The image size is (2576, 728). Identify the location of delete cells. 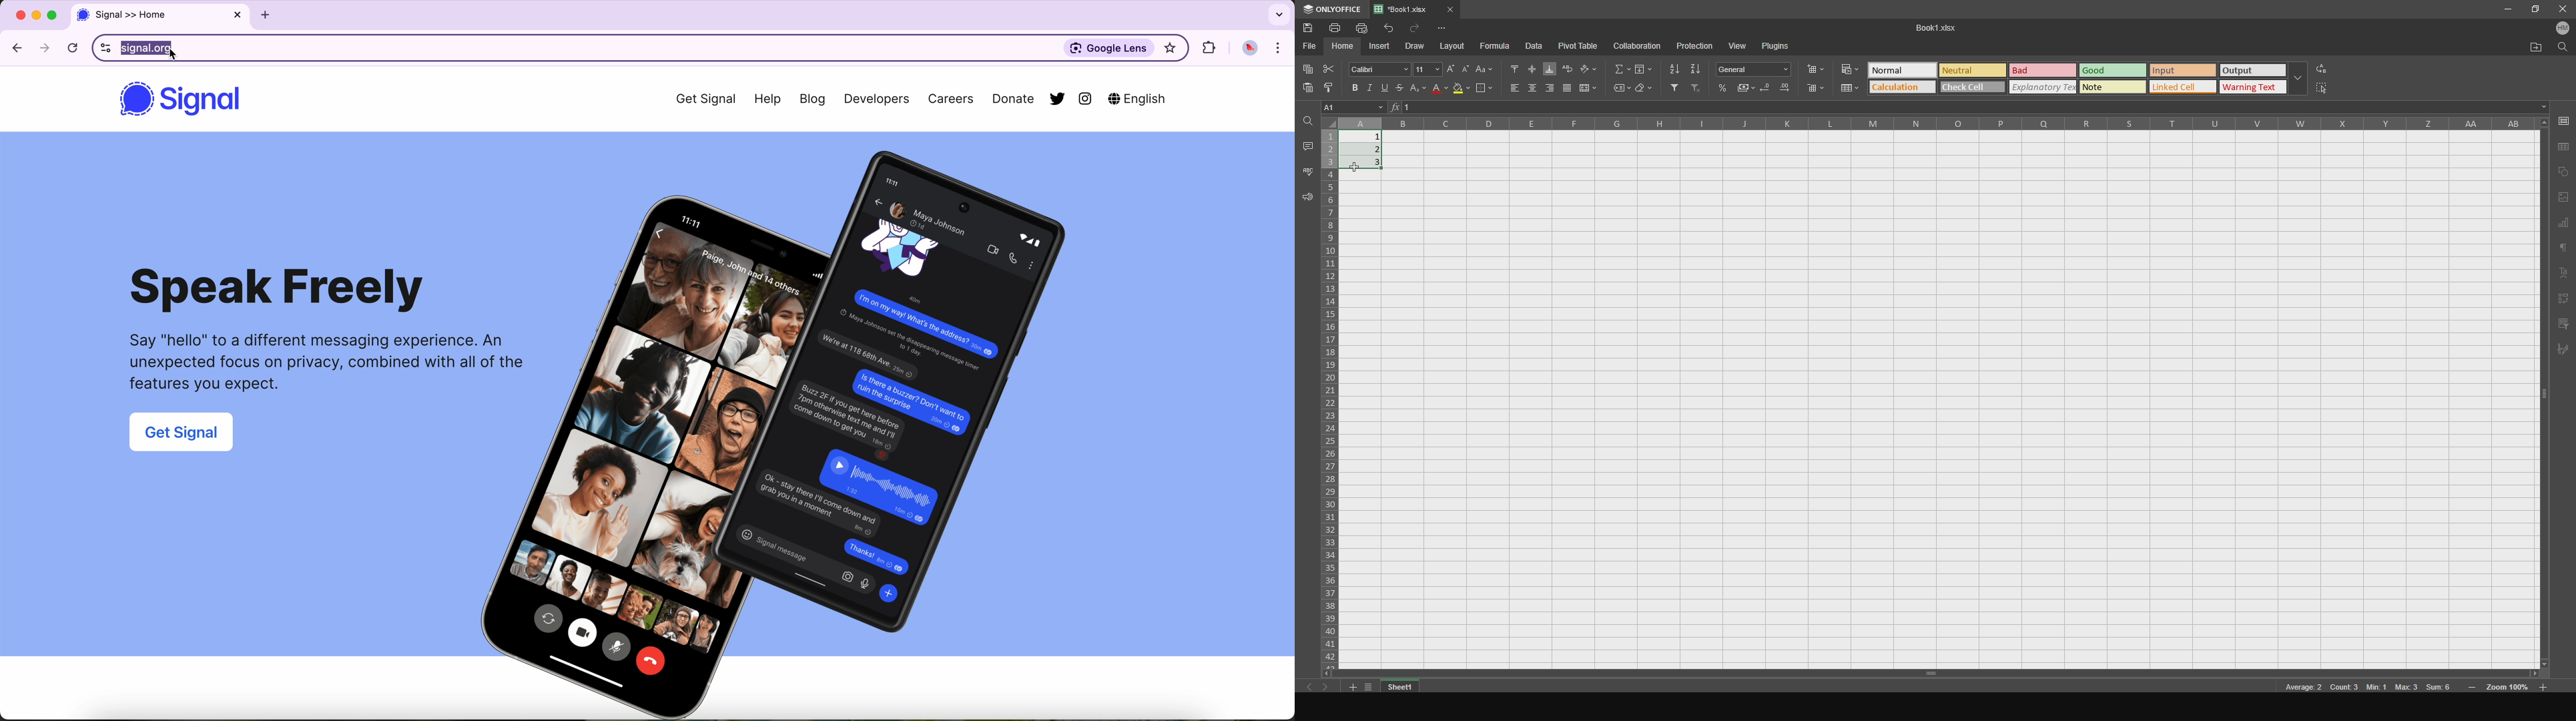
(1816, 89).